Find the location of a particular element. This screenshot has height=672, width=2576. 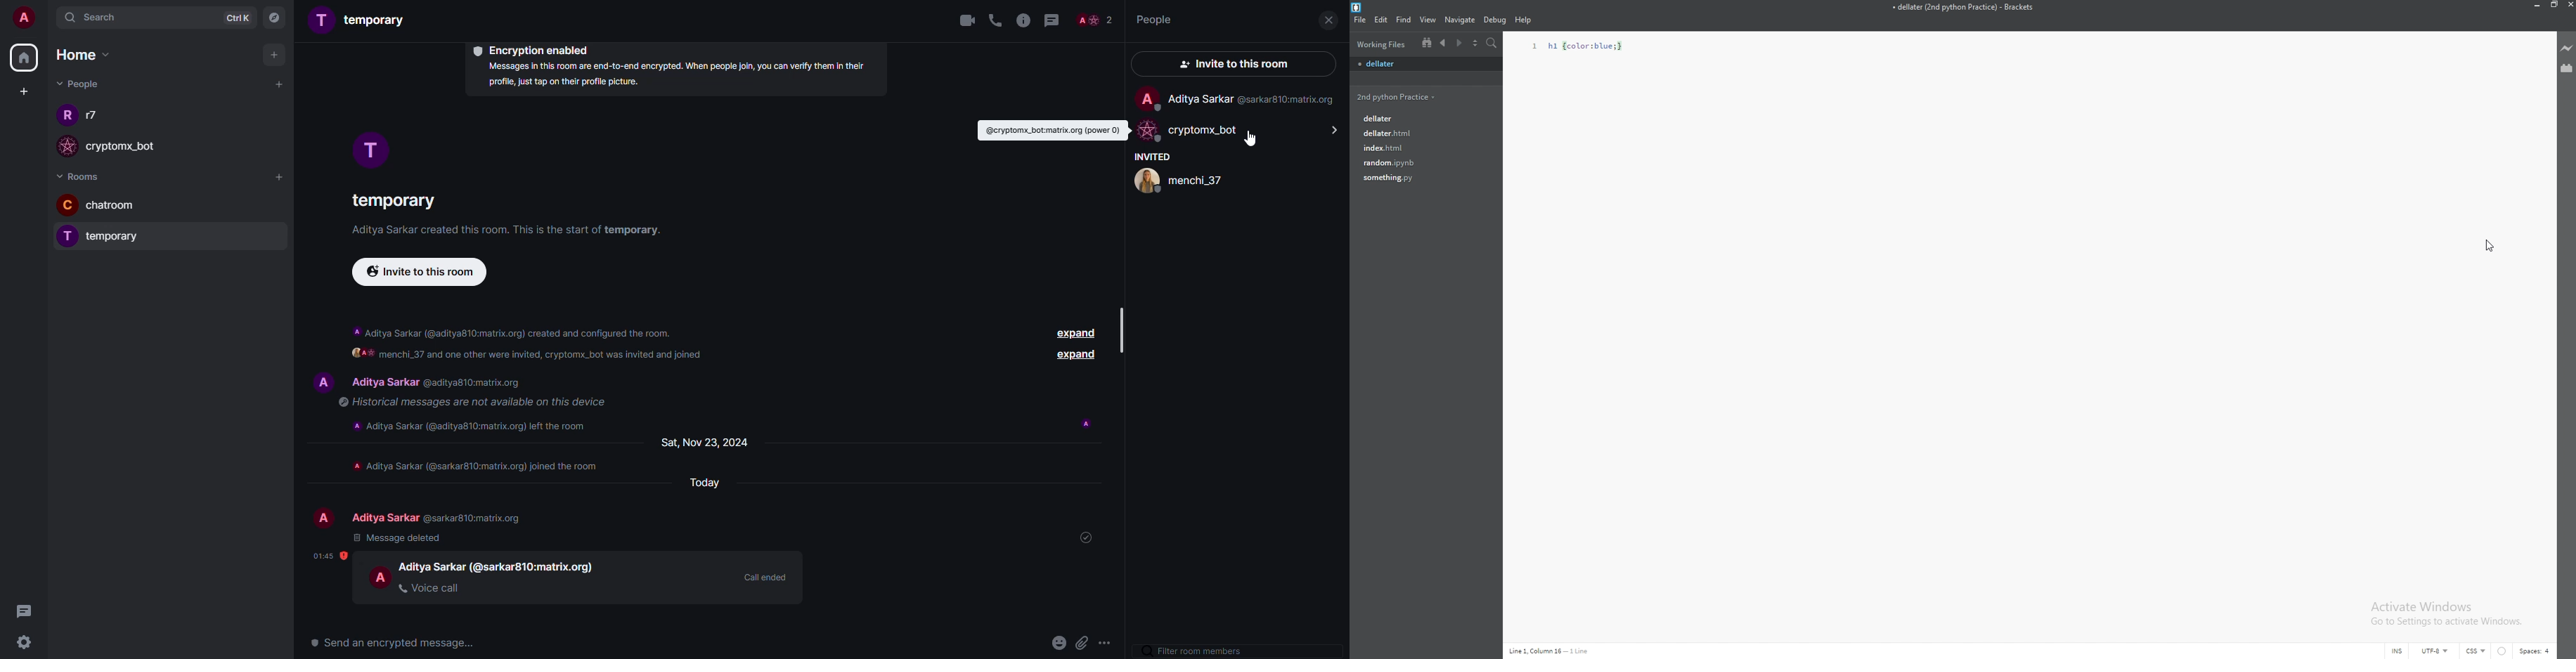

people is located at coordinates (1253, 100).